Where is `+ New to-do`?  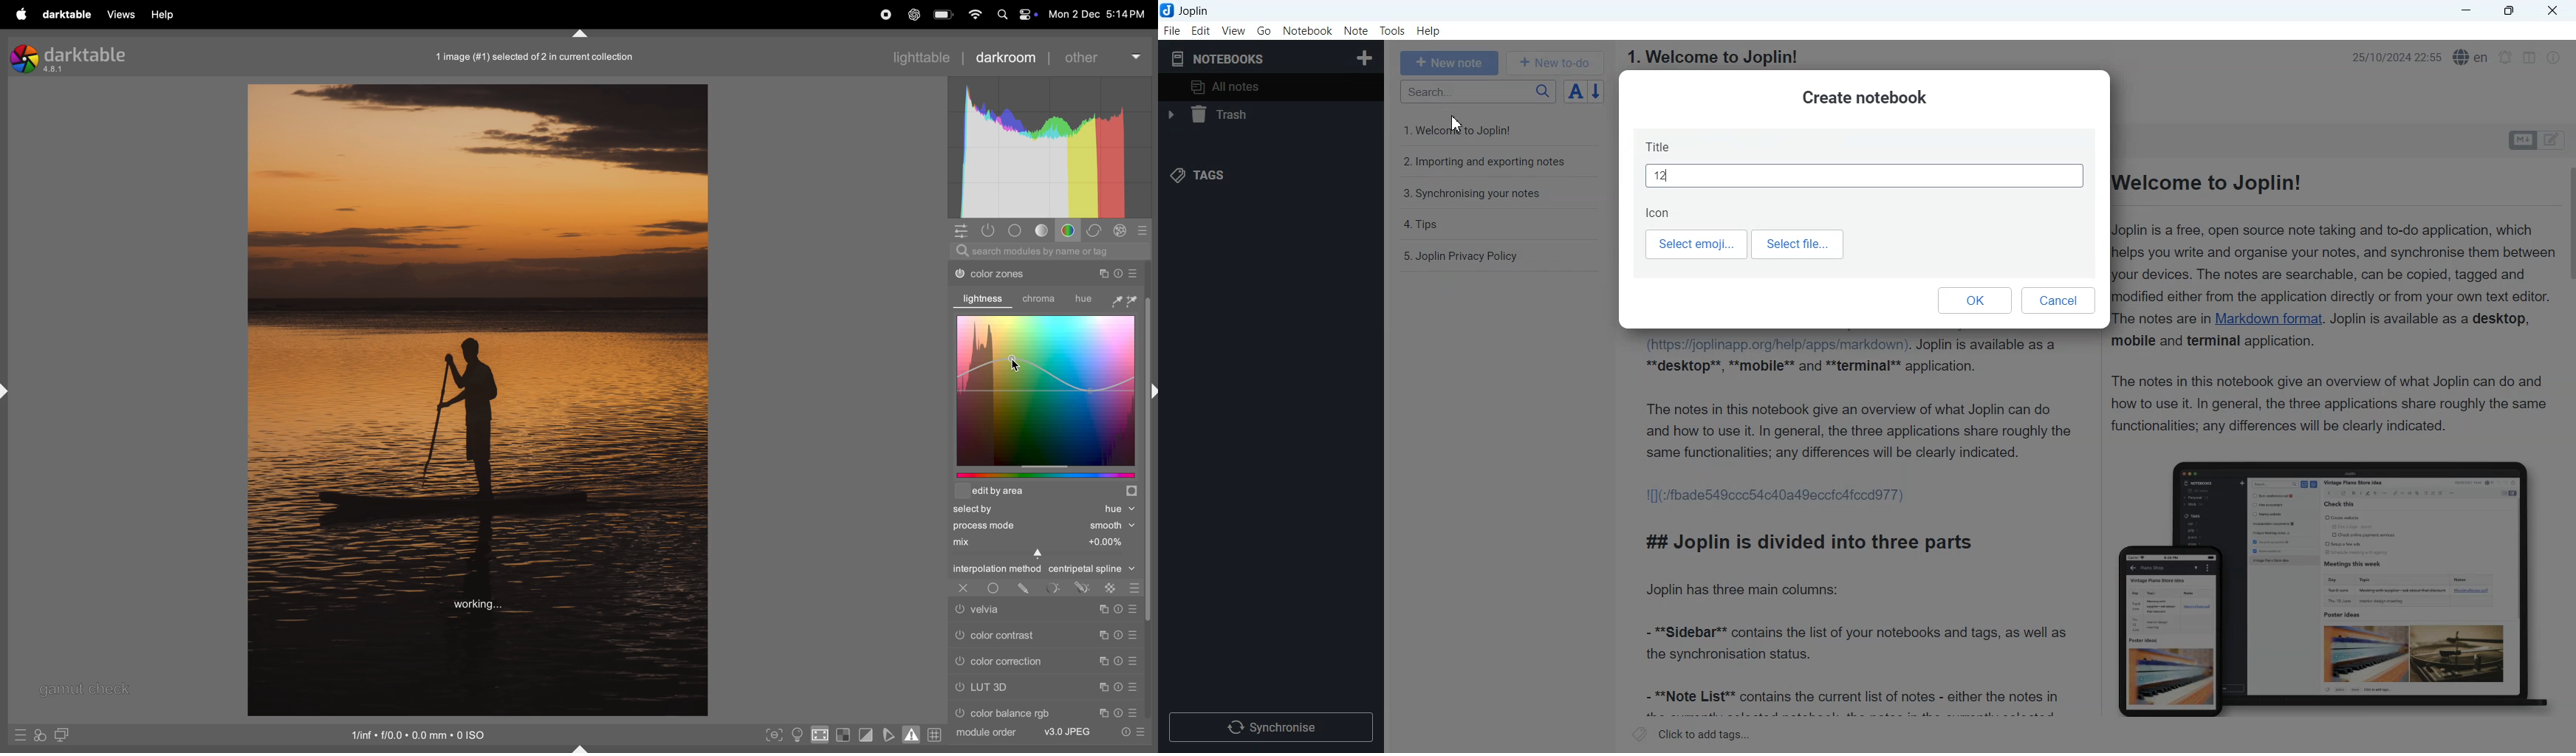 + New to-do is located at coordinates (1557, 62).